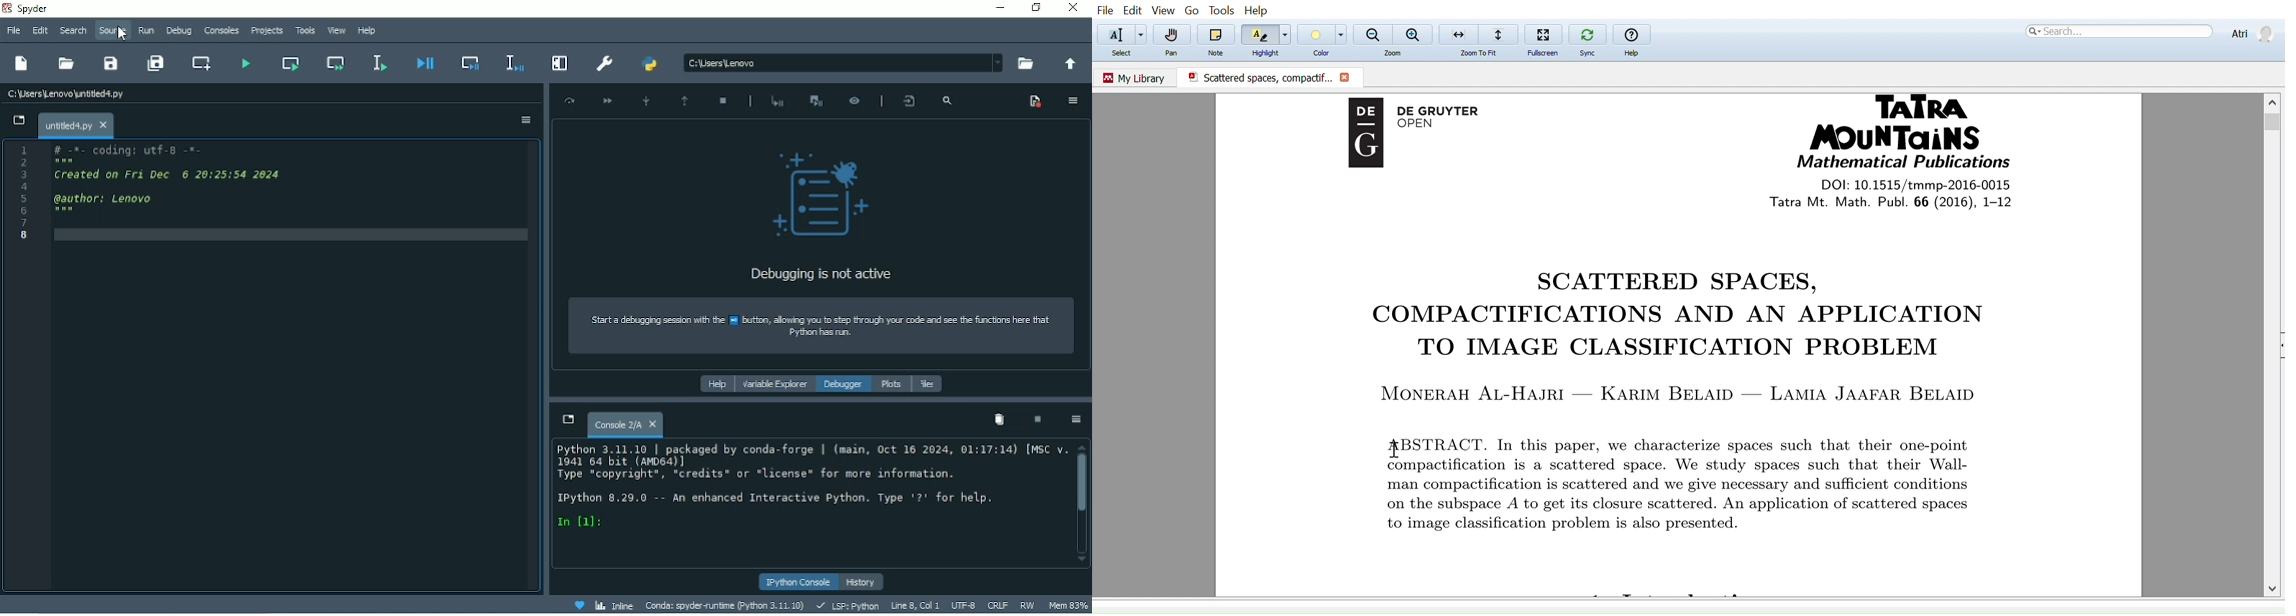  I want to click on Serial number, so click(26, 194).